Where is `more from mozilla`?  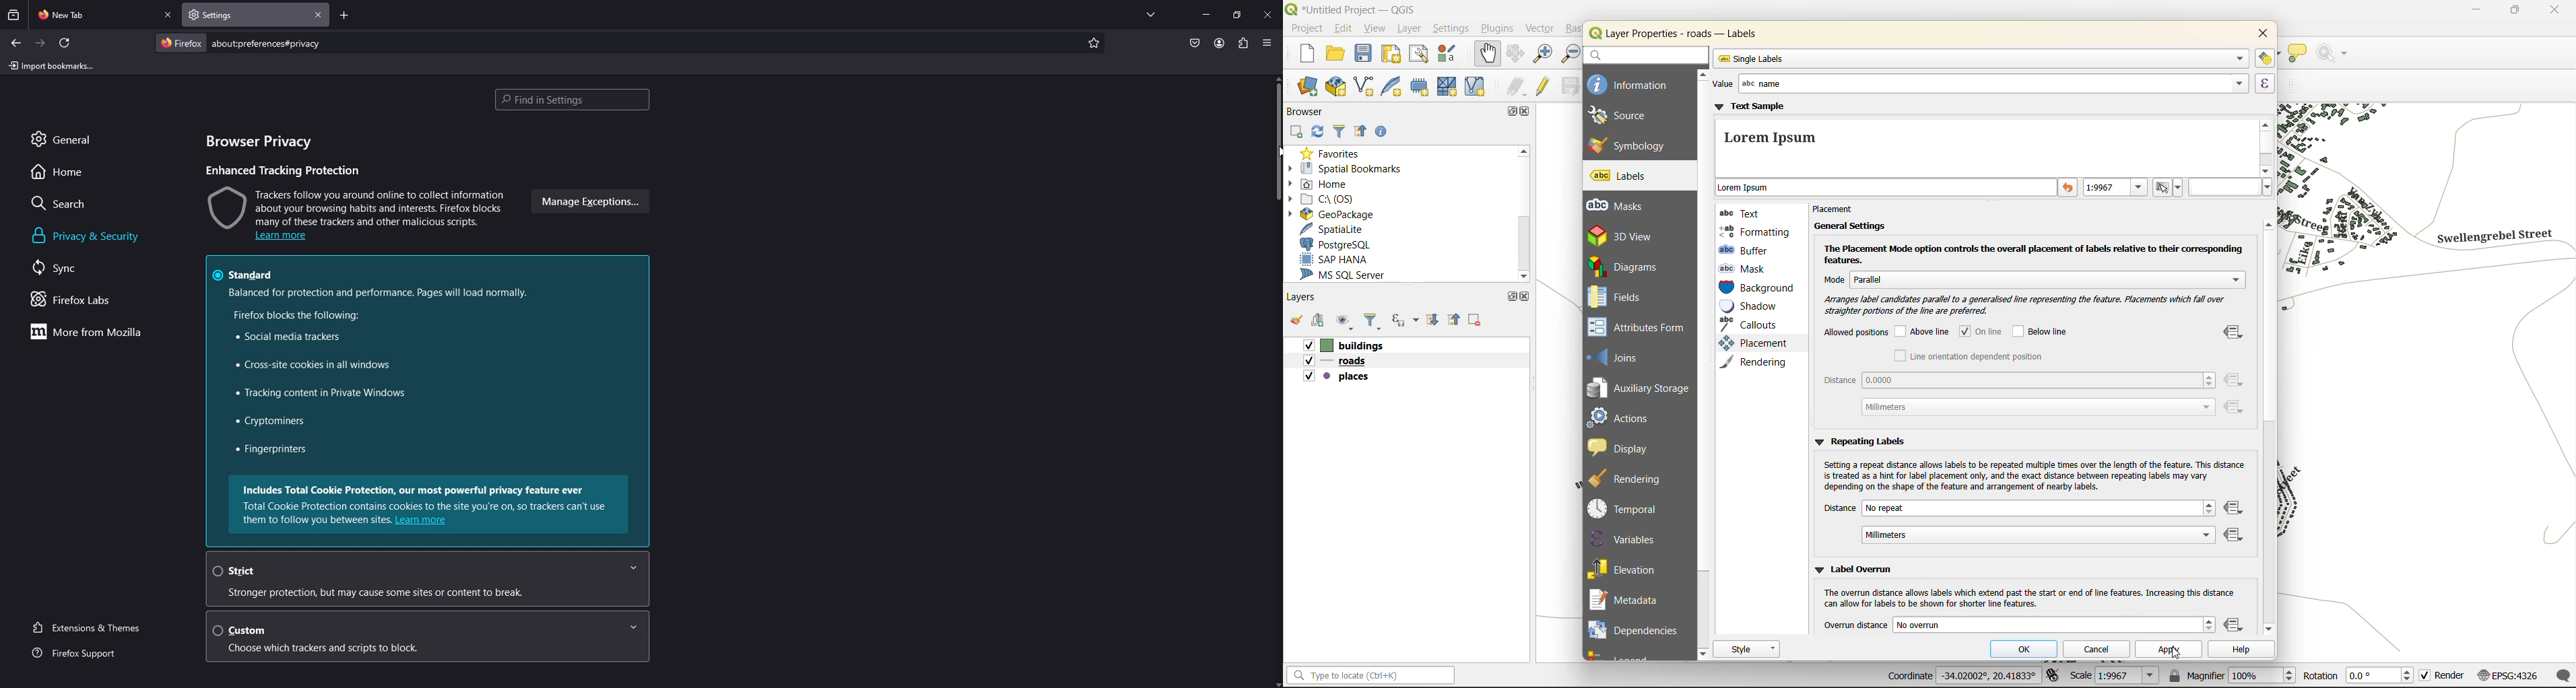 more from mozilla is located at coordinates (94, 331).